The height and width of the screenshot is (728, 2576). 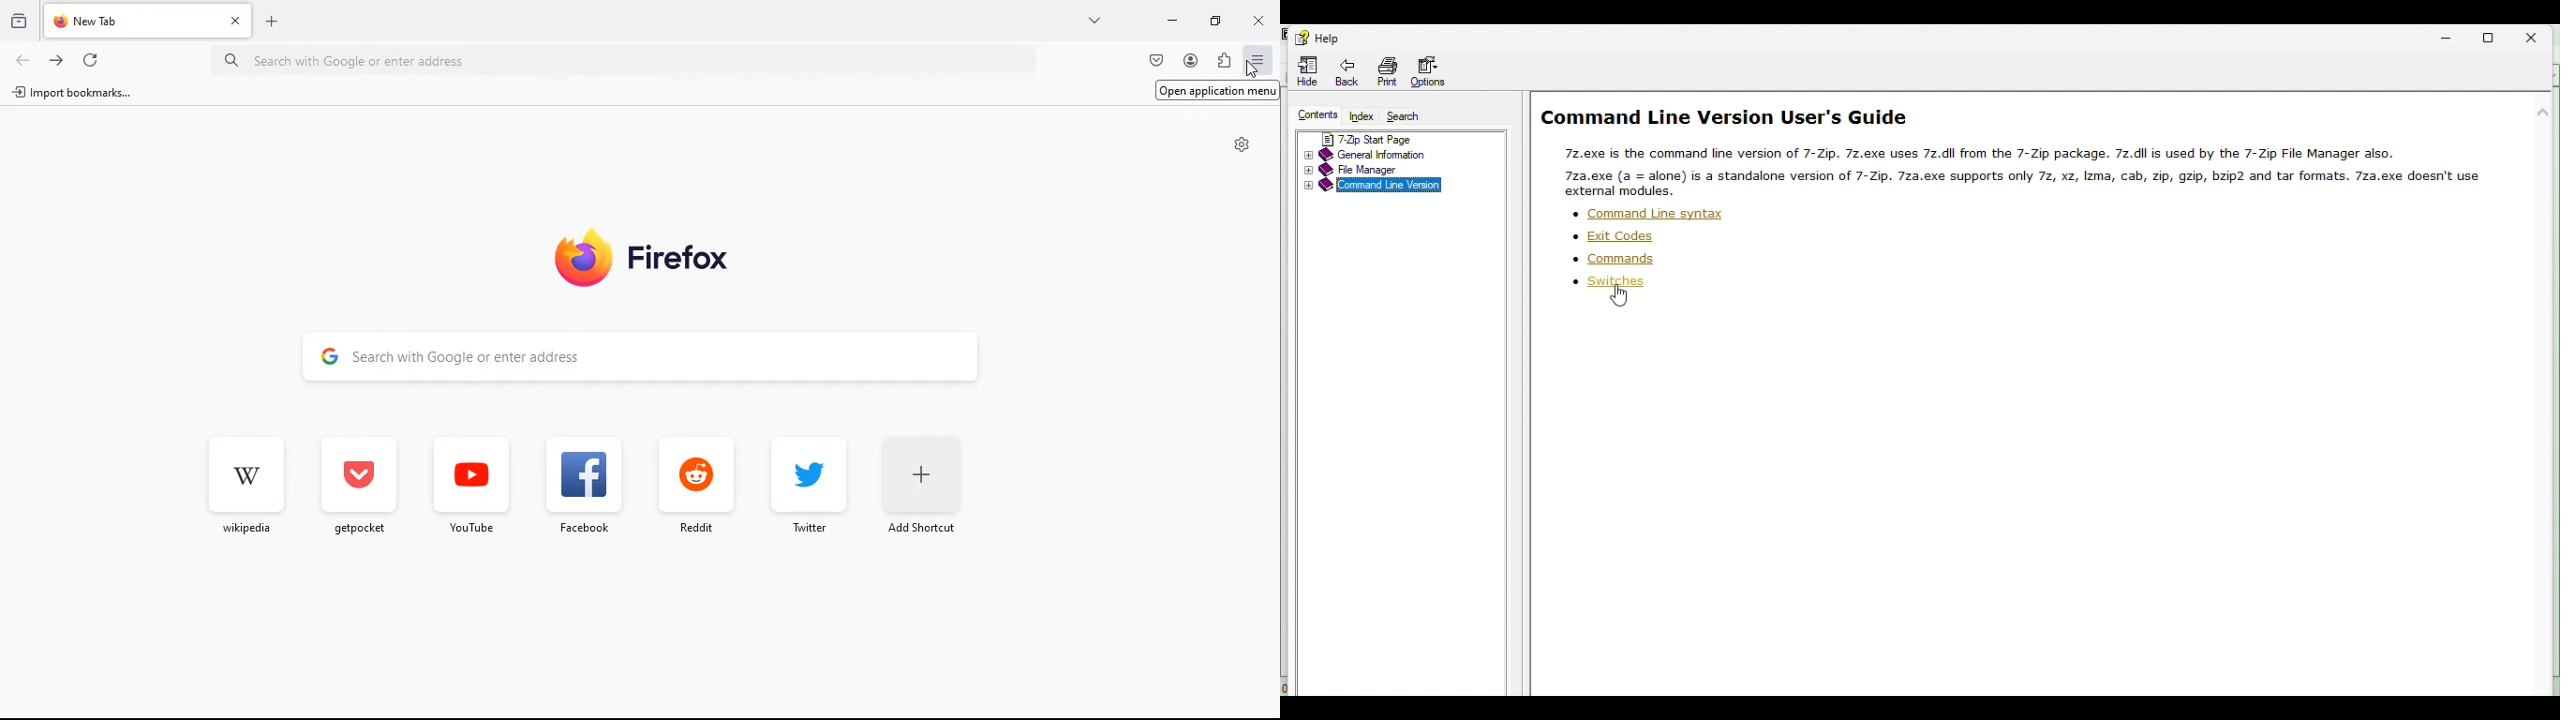 I want to click on pocket, so click(x=1159, y=63).